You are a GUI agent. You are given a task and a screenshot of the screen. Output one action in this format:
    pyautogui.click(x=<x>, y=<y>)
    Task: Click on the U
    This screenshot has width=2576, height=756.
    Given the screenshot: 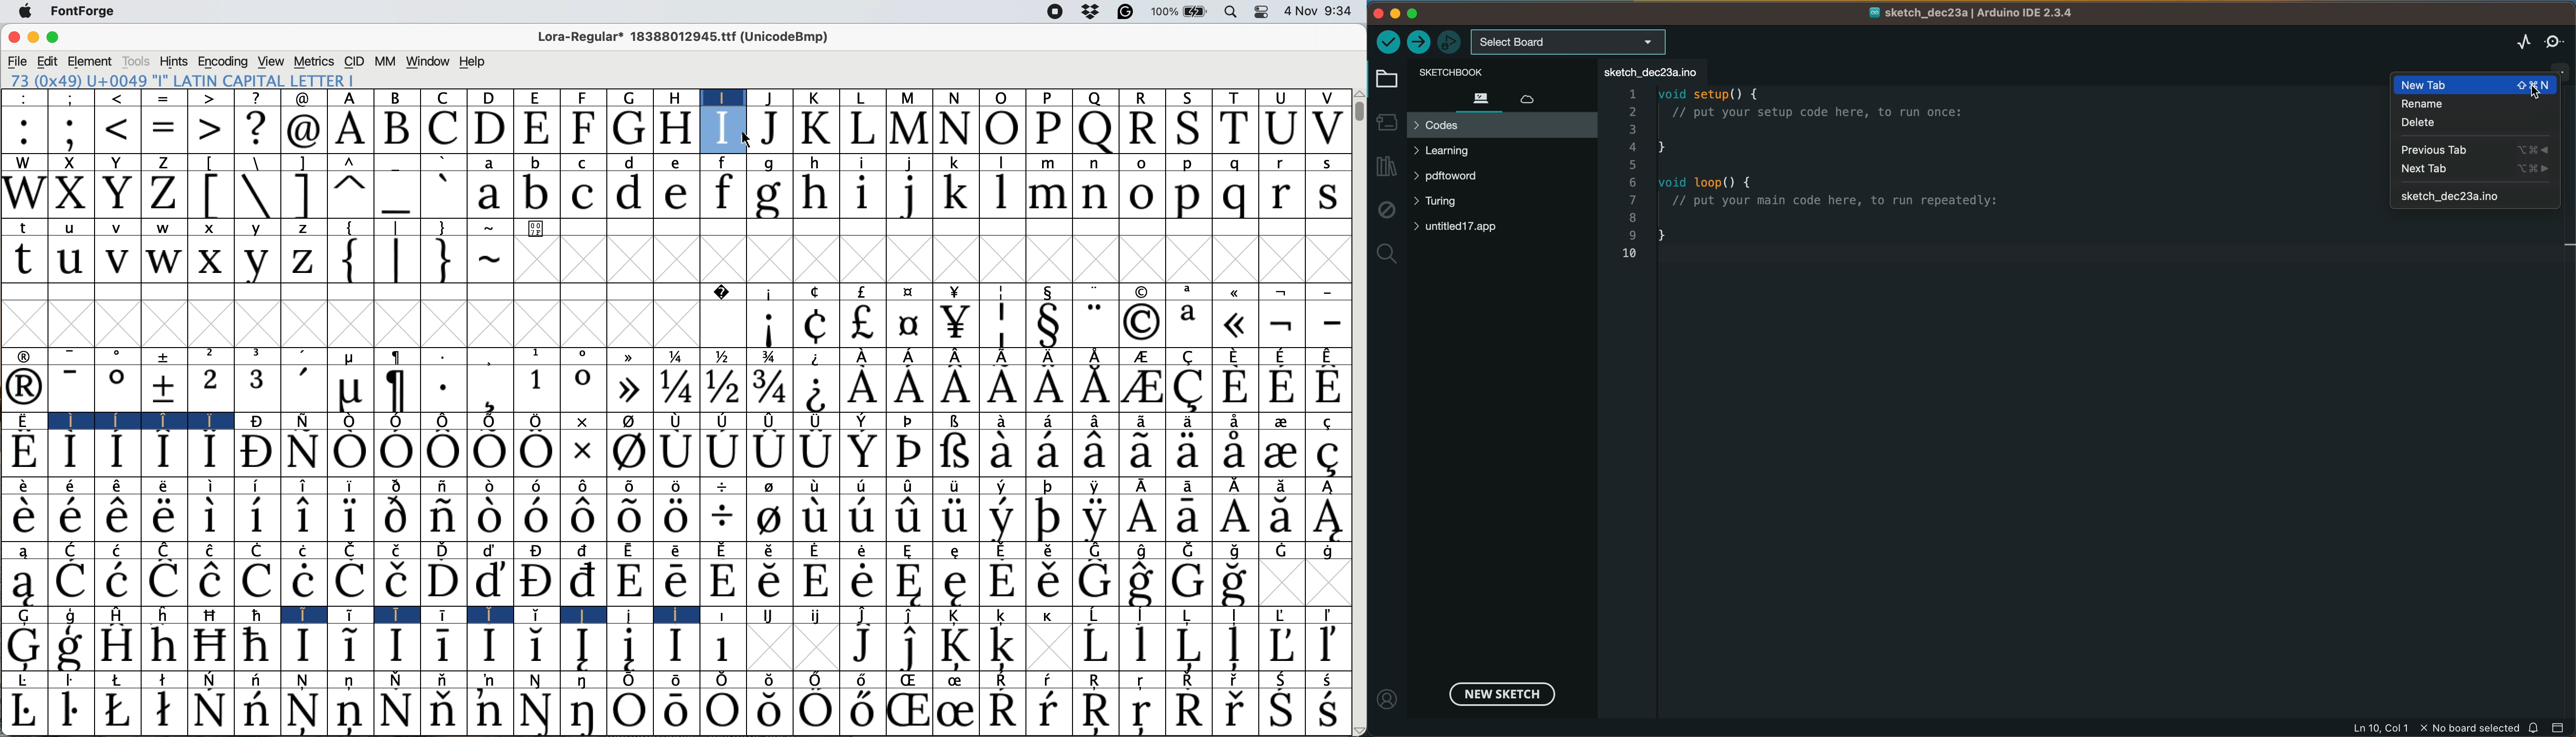 What is the action you would take?
    pyautogui.click(x=1283, y=97)
    